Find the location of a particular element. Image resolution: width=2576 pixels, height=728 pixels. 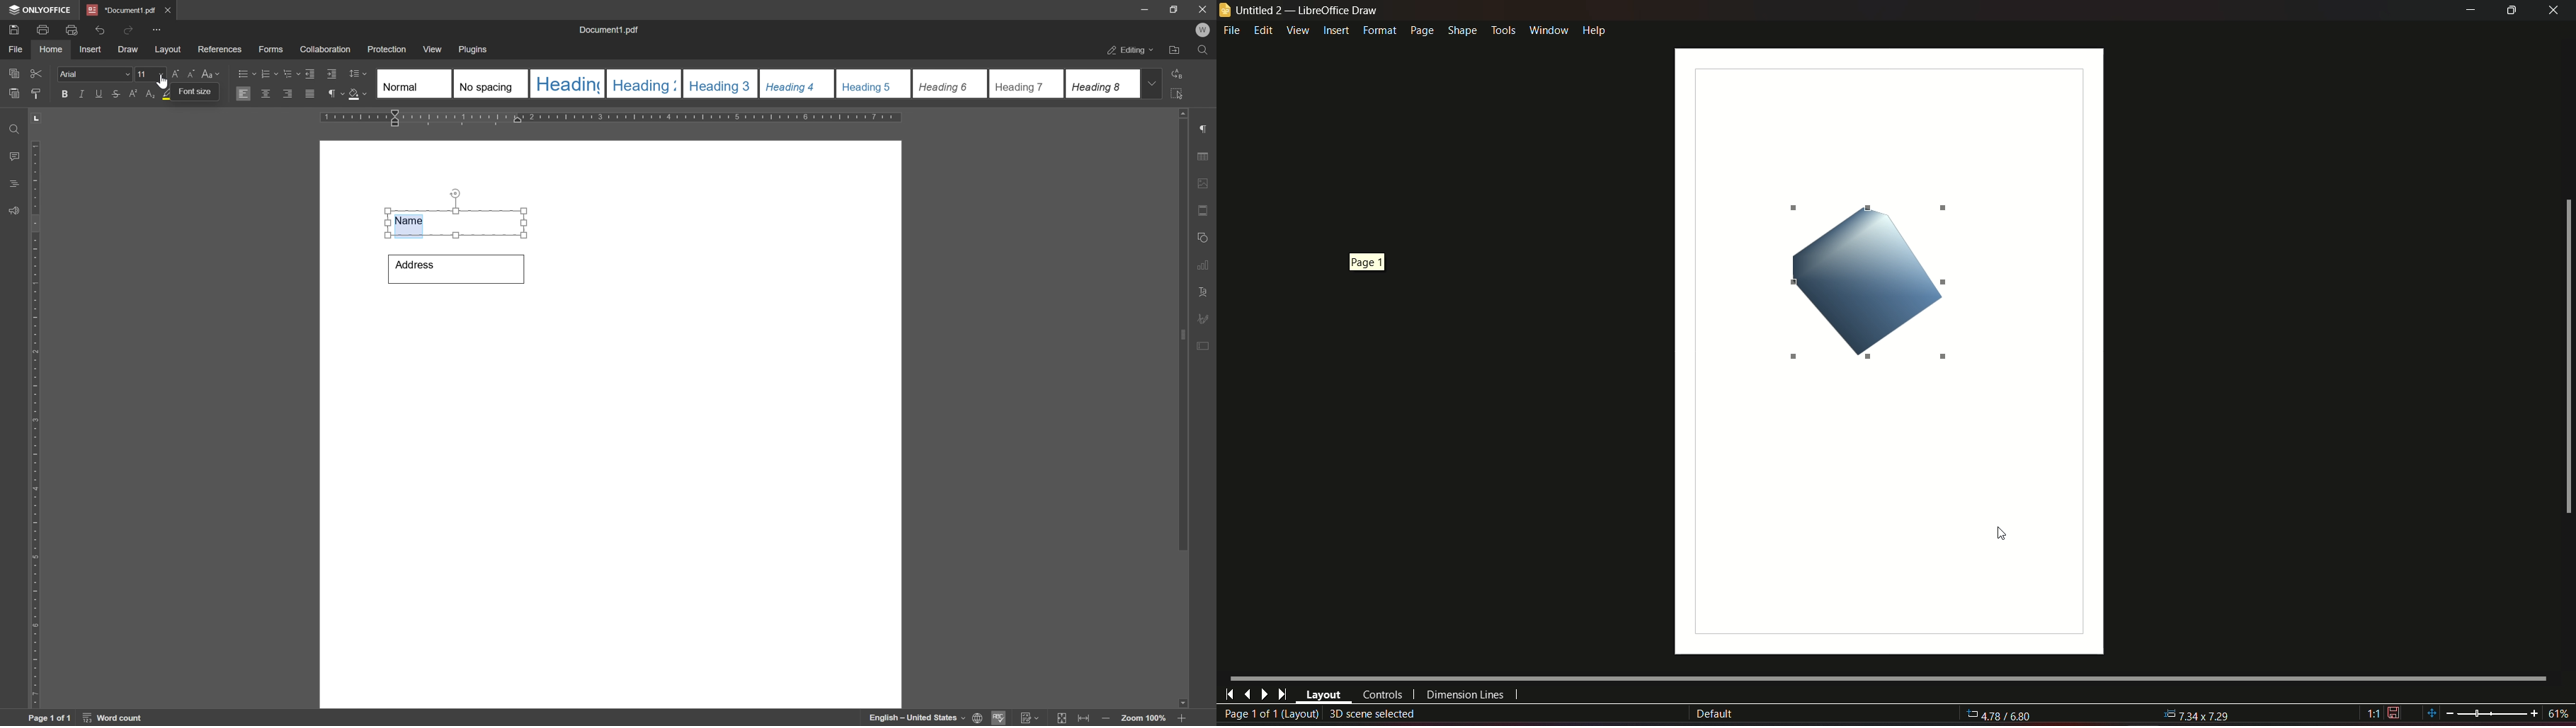

next page is located at coordinates (1264, 694).